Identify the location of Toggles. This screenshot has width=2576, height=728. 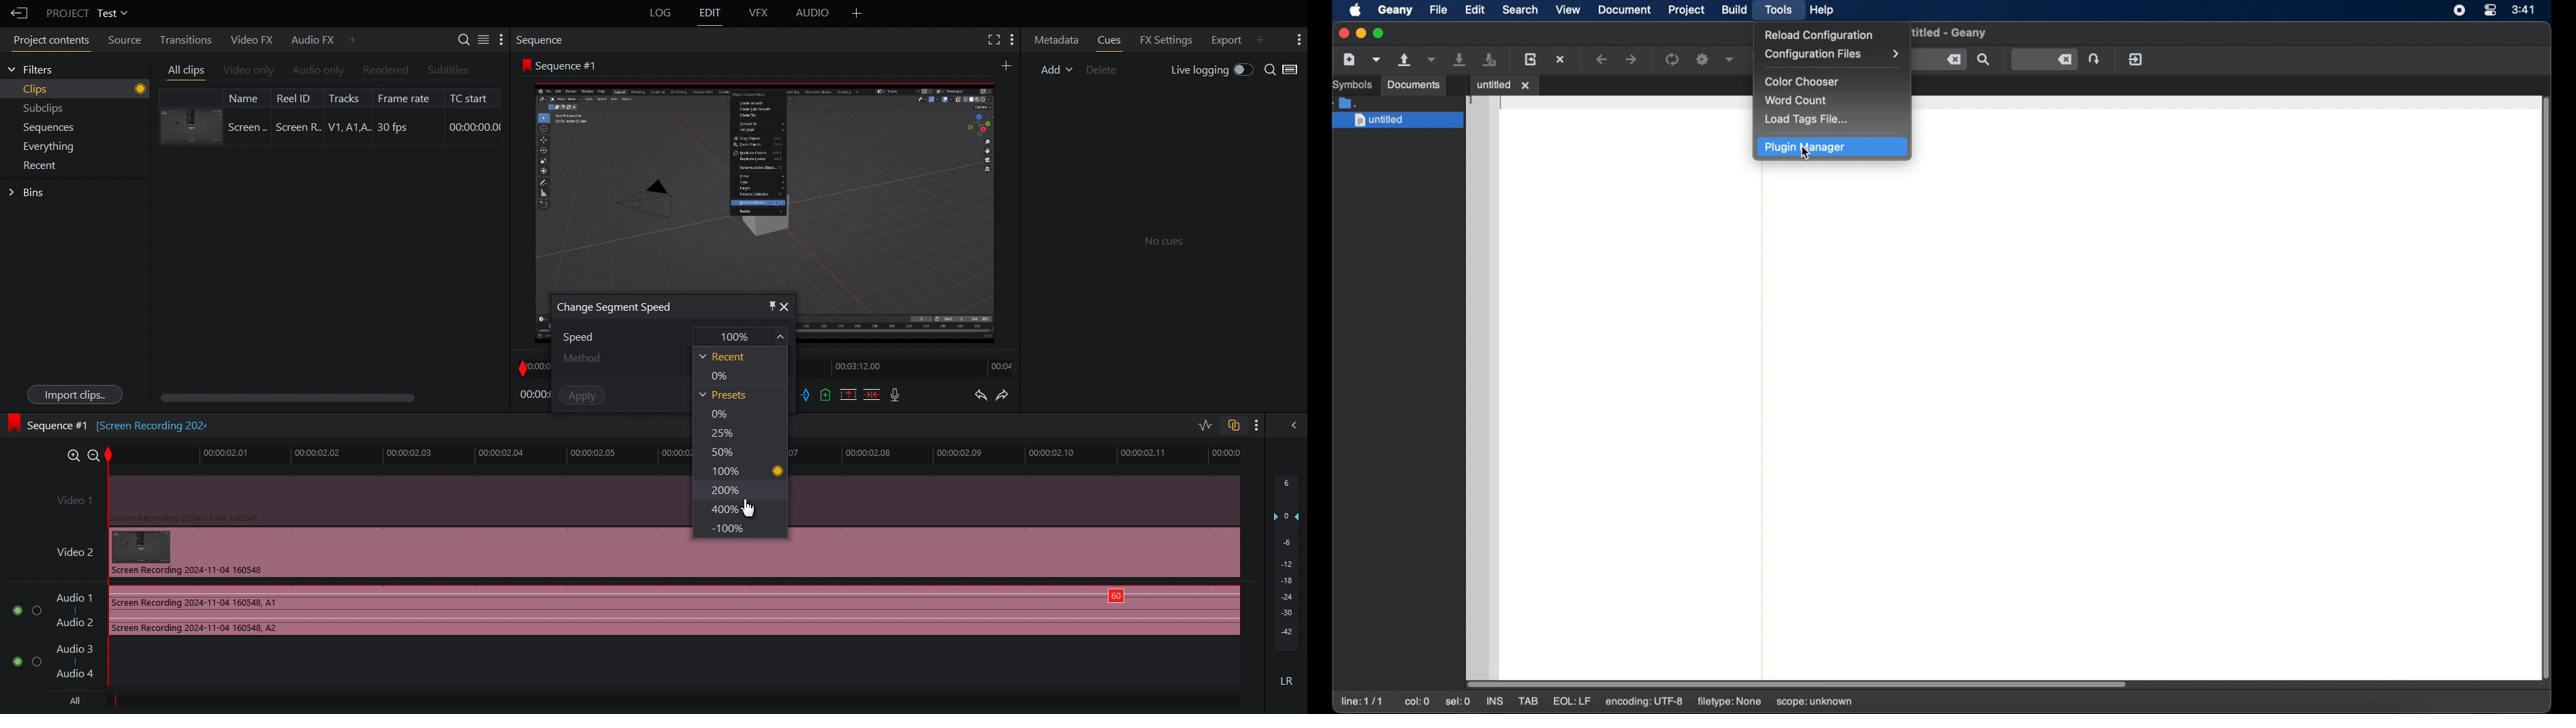
(1219, 426).